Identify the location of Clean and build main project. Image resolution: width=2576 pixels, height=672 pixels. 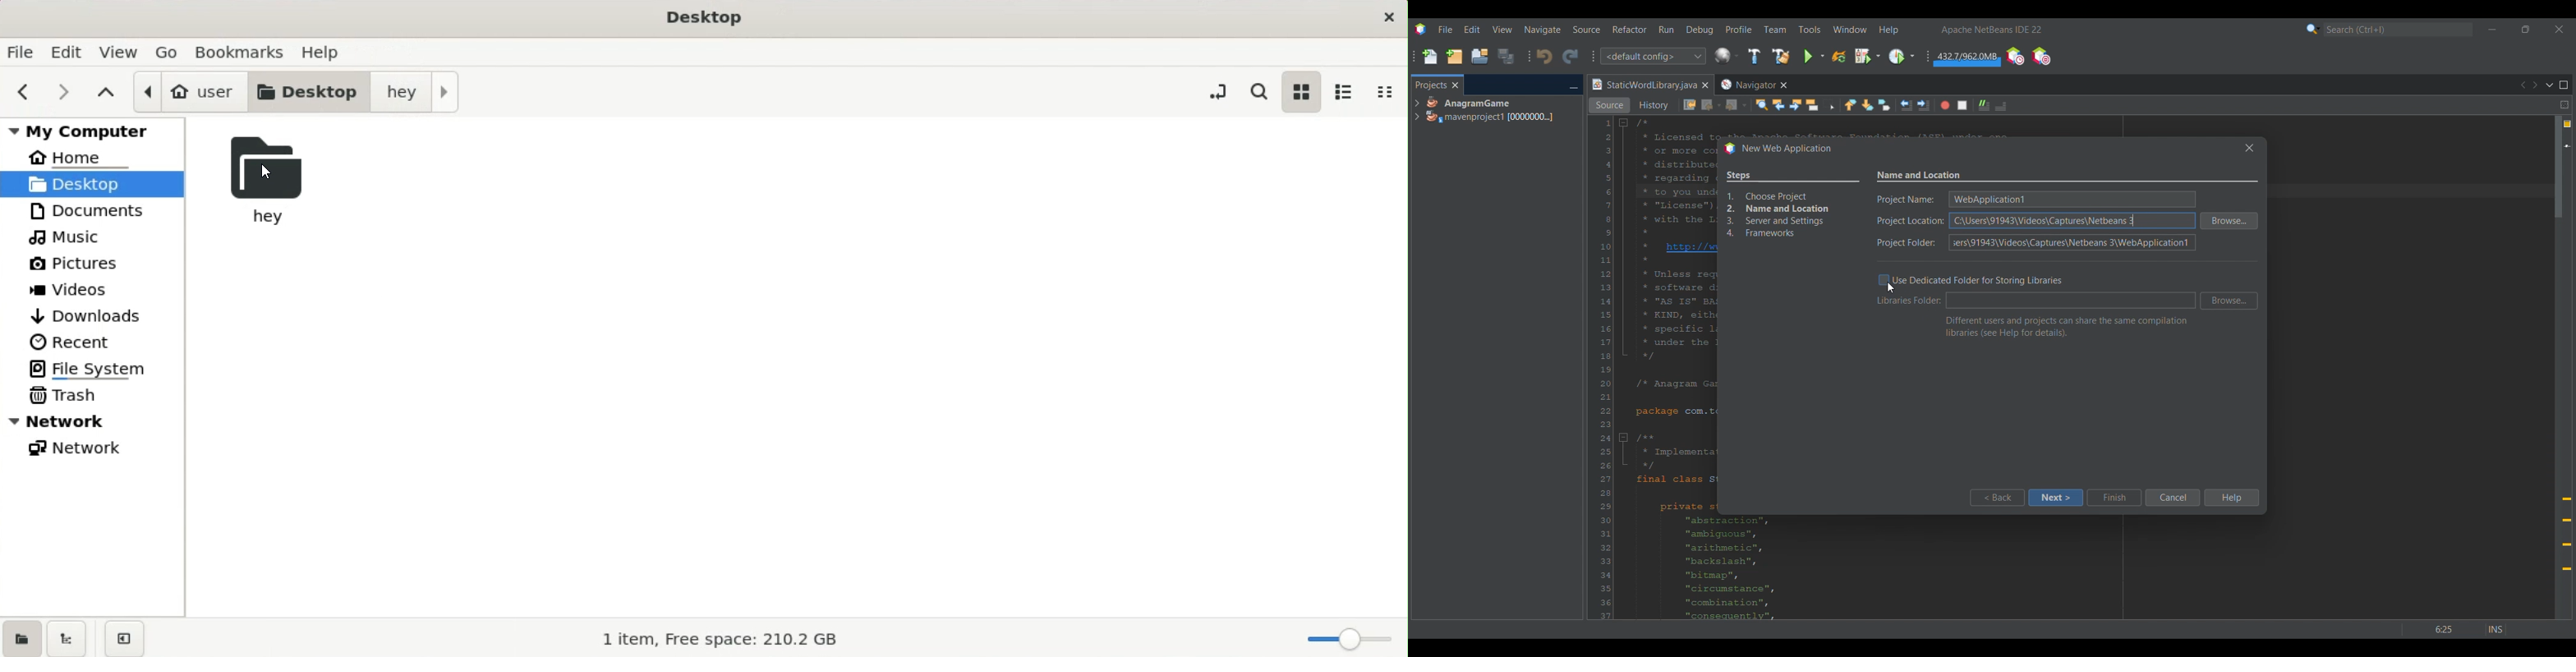
(1780, 56).